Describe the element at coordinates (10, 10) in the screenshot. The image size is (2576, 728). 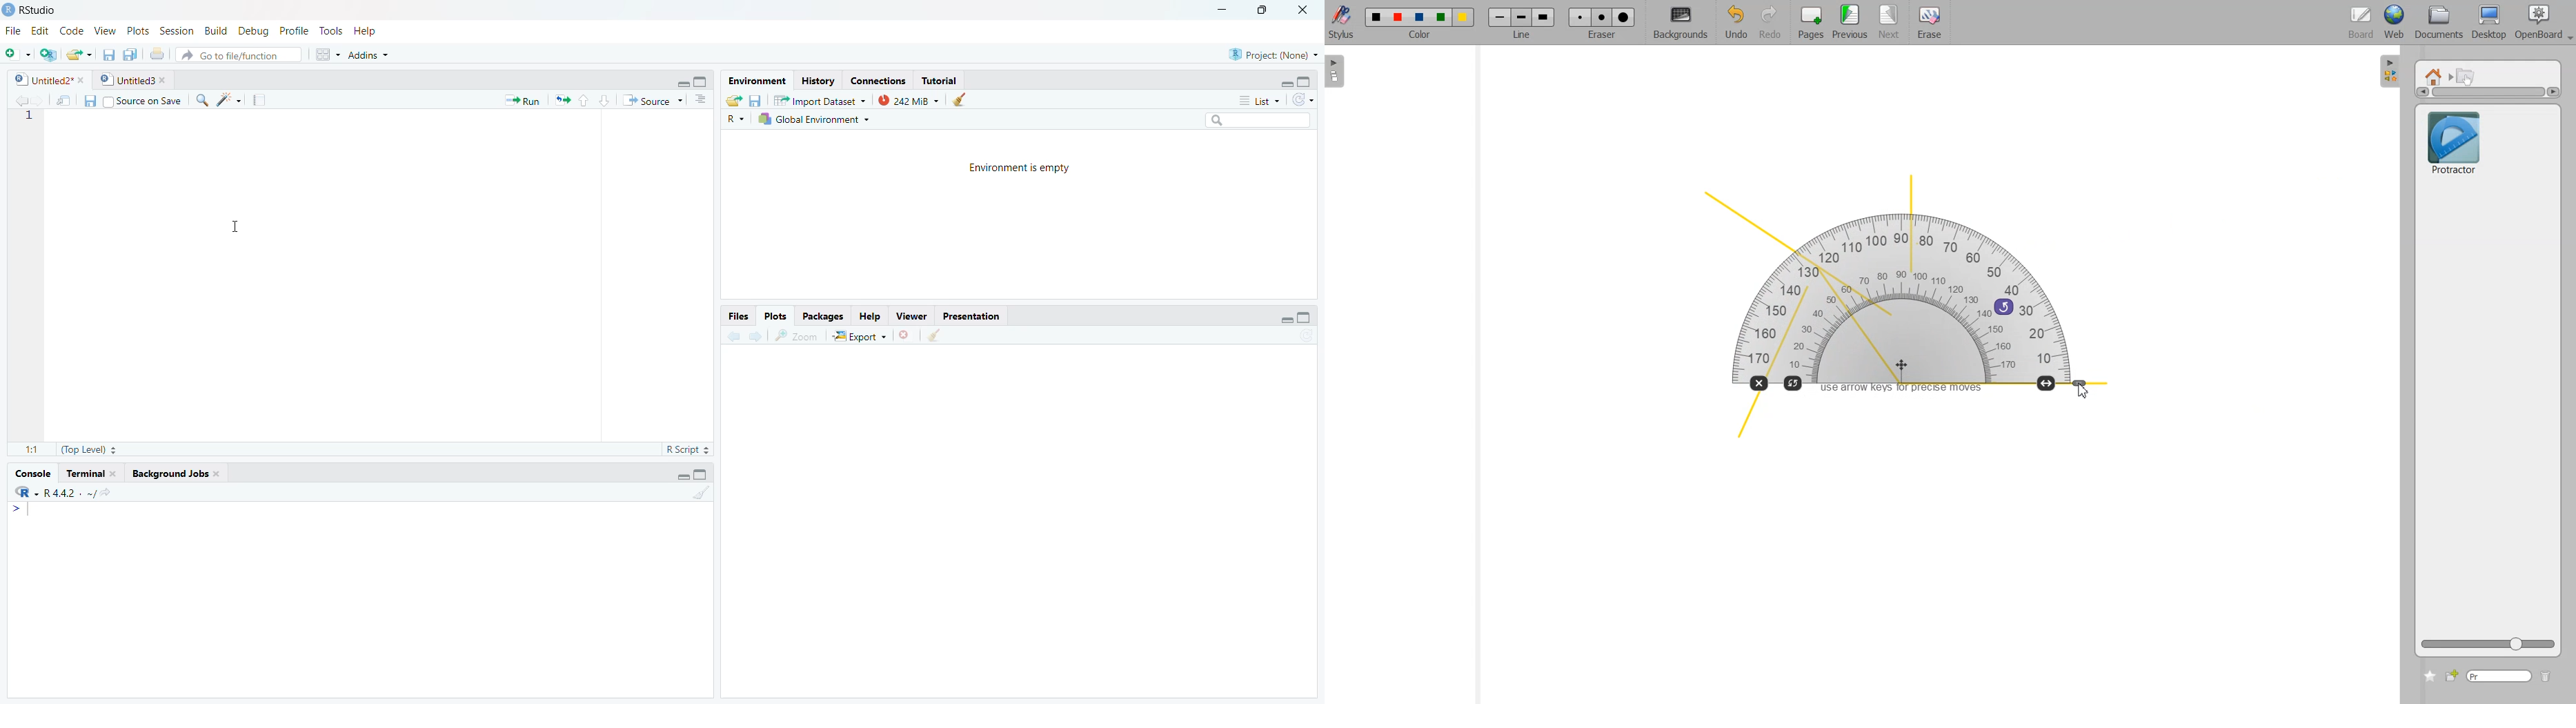
I see `logo` at that location.